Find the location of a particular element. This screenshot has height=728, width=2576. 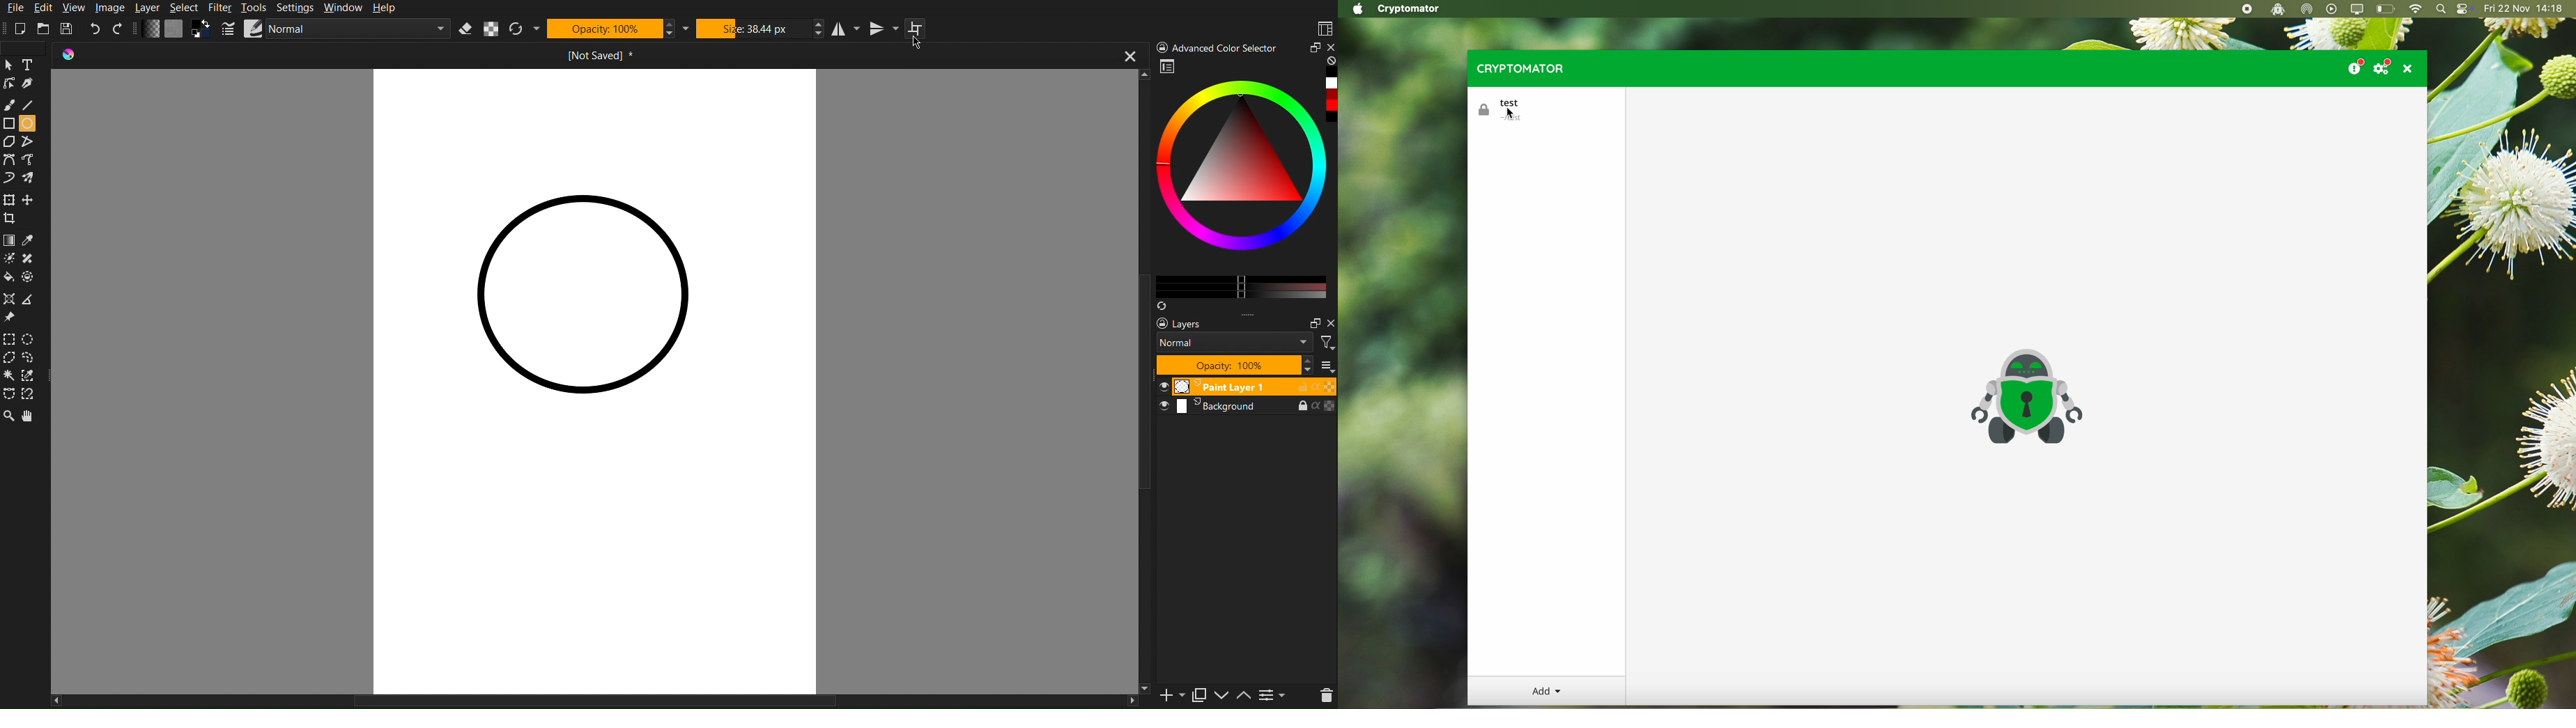

Shape Tools is located at coordinates (8, 125).